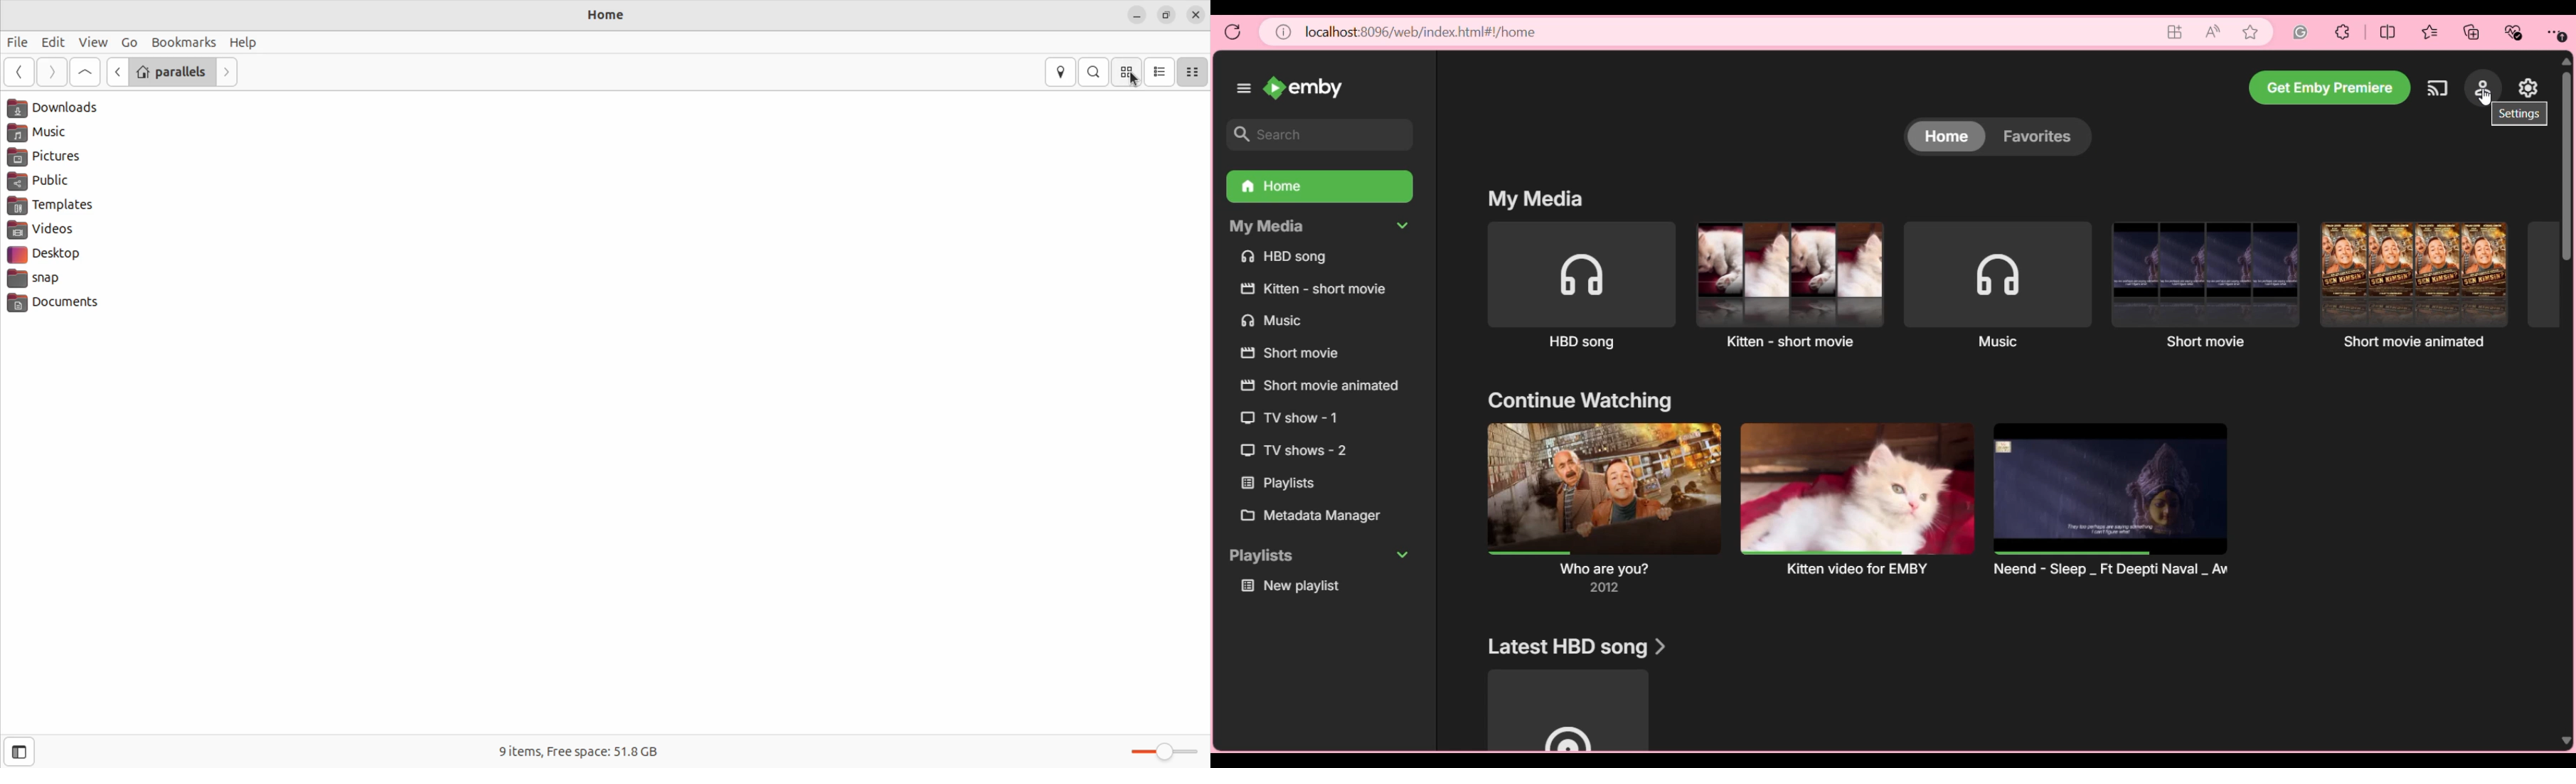 The image size is (2576, 784). What do you see at coordinates (2043, 137) in the screenshot?
I see `Favorites` at bounding box center [2043, 137].